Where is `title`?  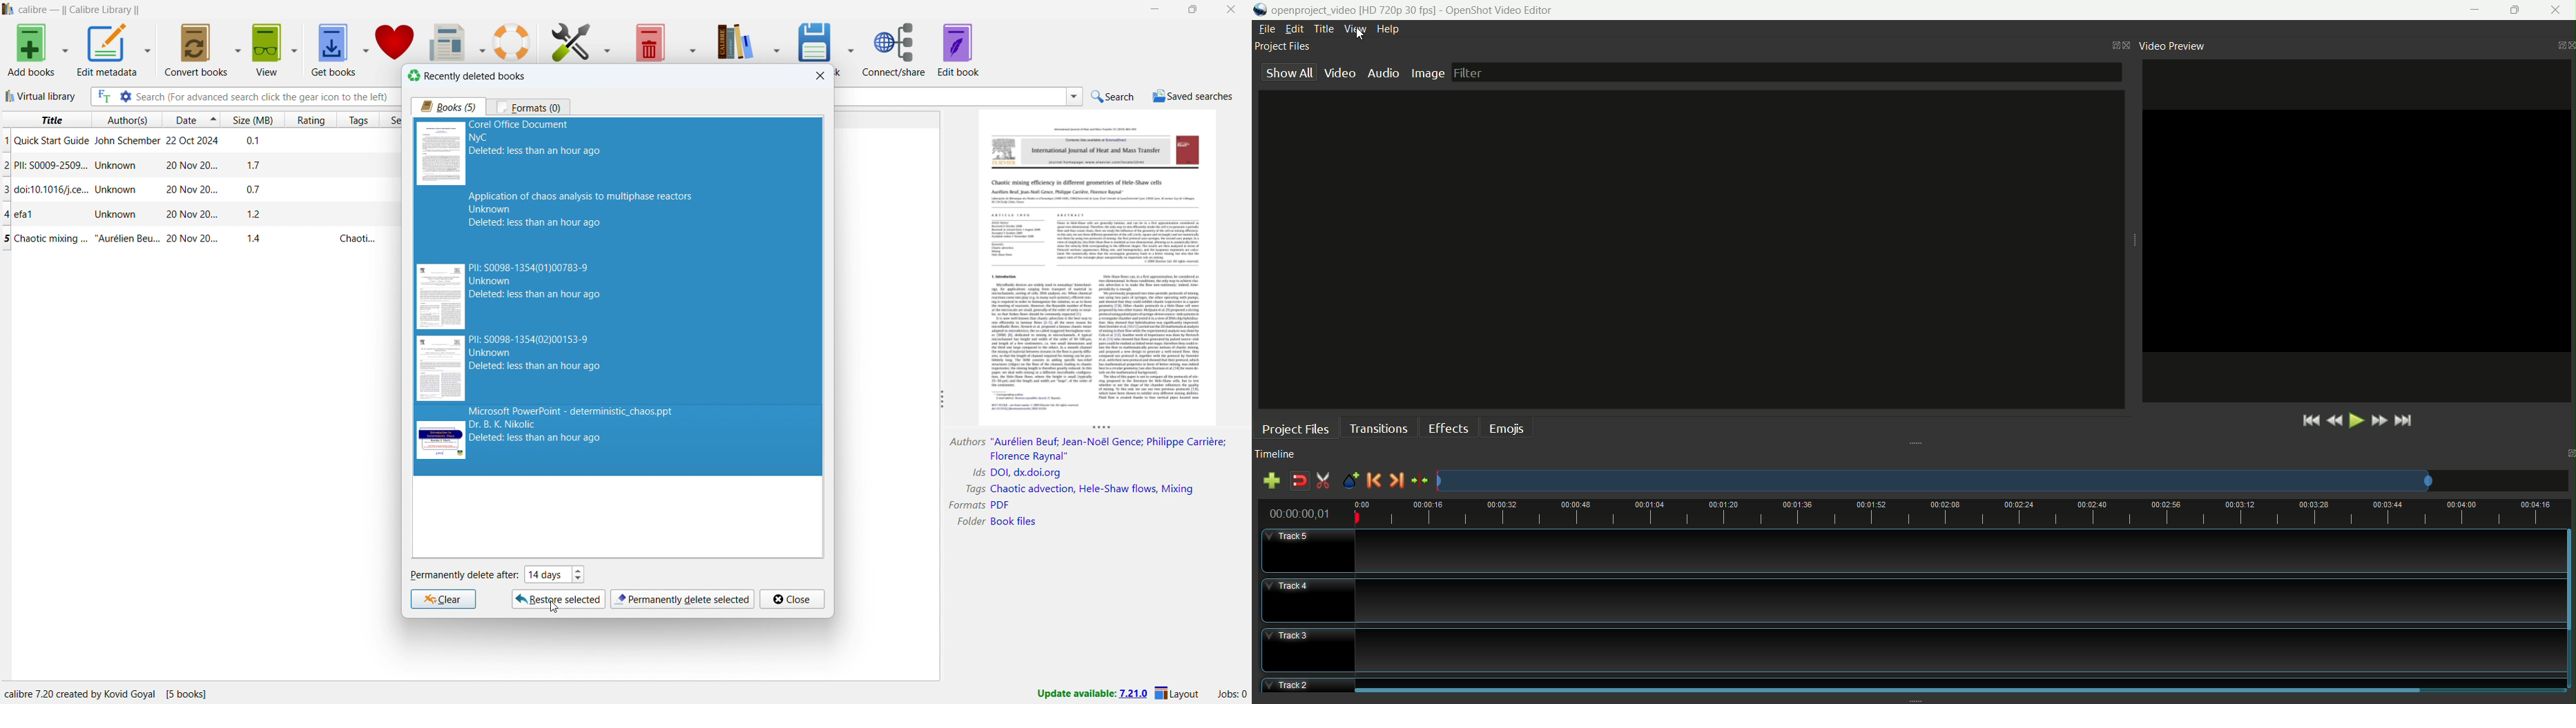 title is located at coordinates (80, 10).